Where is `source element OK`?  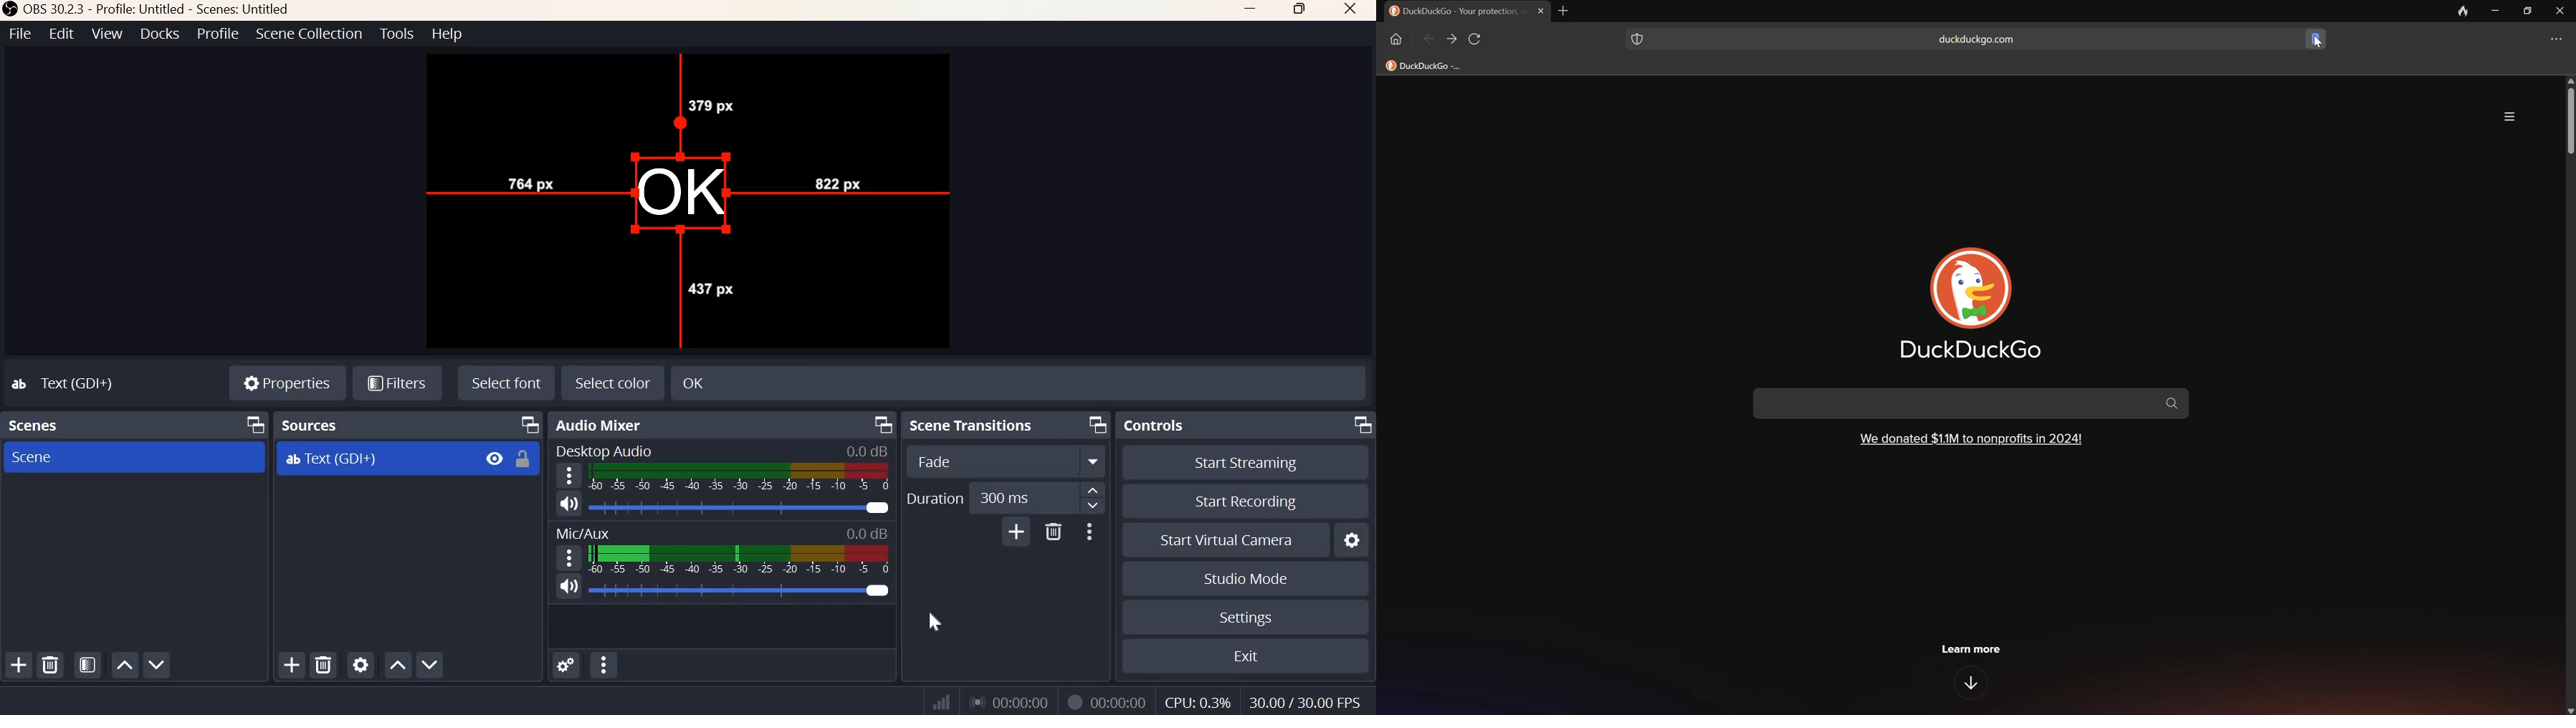 source element OK is located at coordinates (679, 193).